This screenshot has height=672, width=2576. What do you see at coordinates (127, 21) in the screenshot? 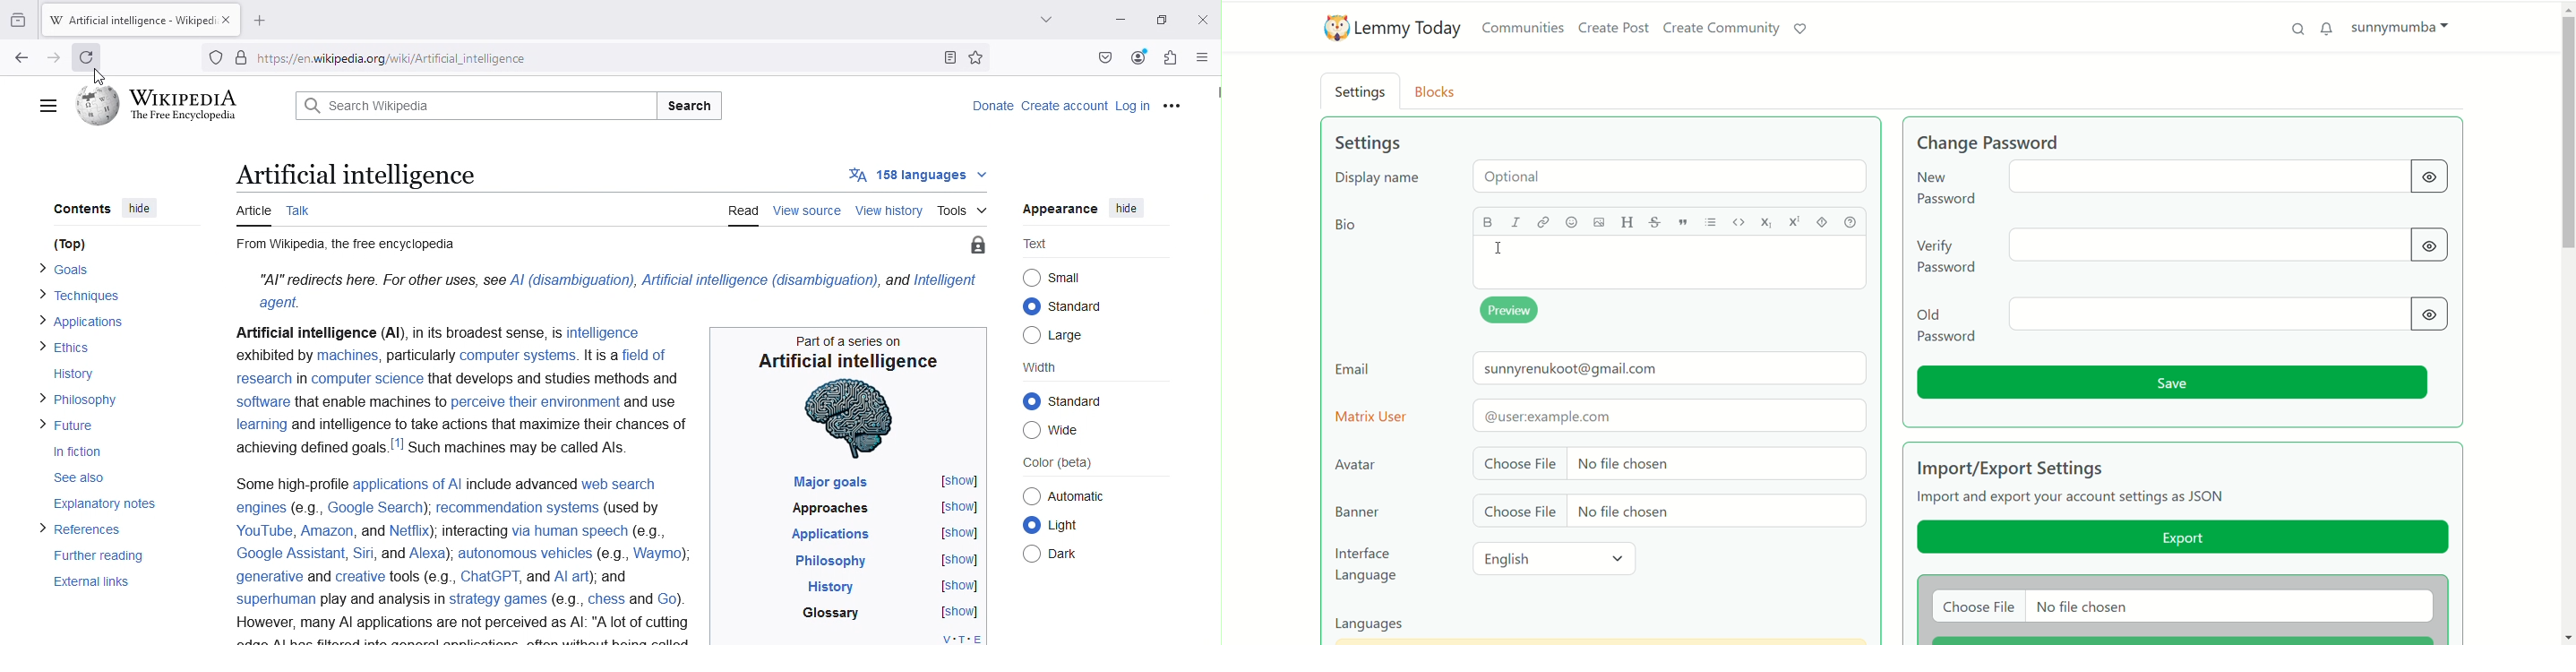
I see `W Artificial intelligence - Wikiped:` at bounding box center [127, 21].